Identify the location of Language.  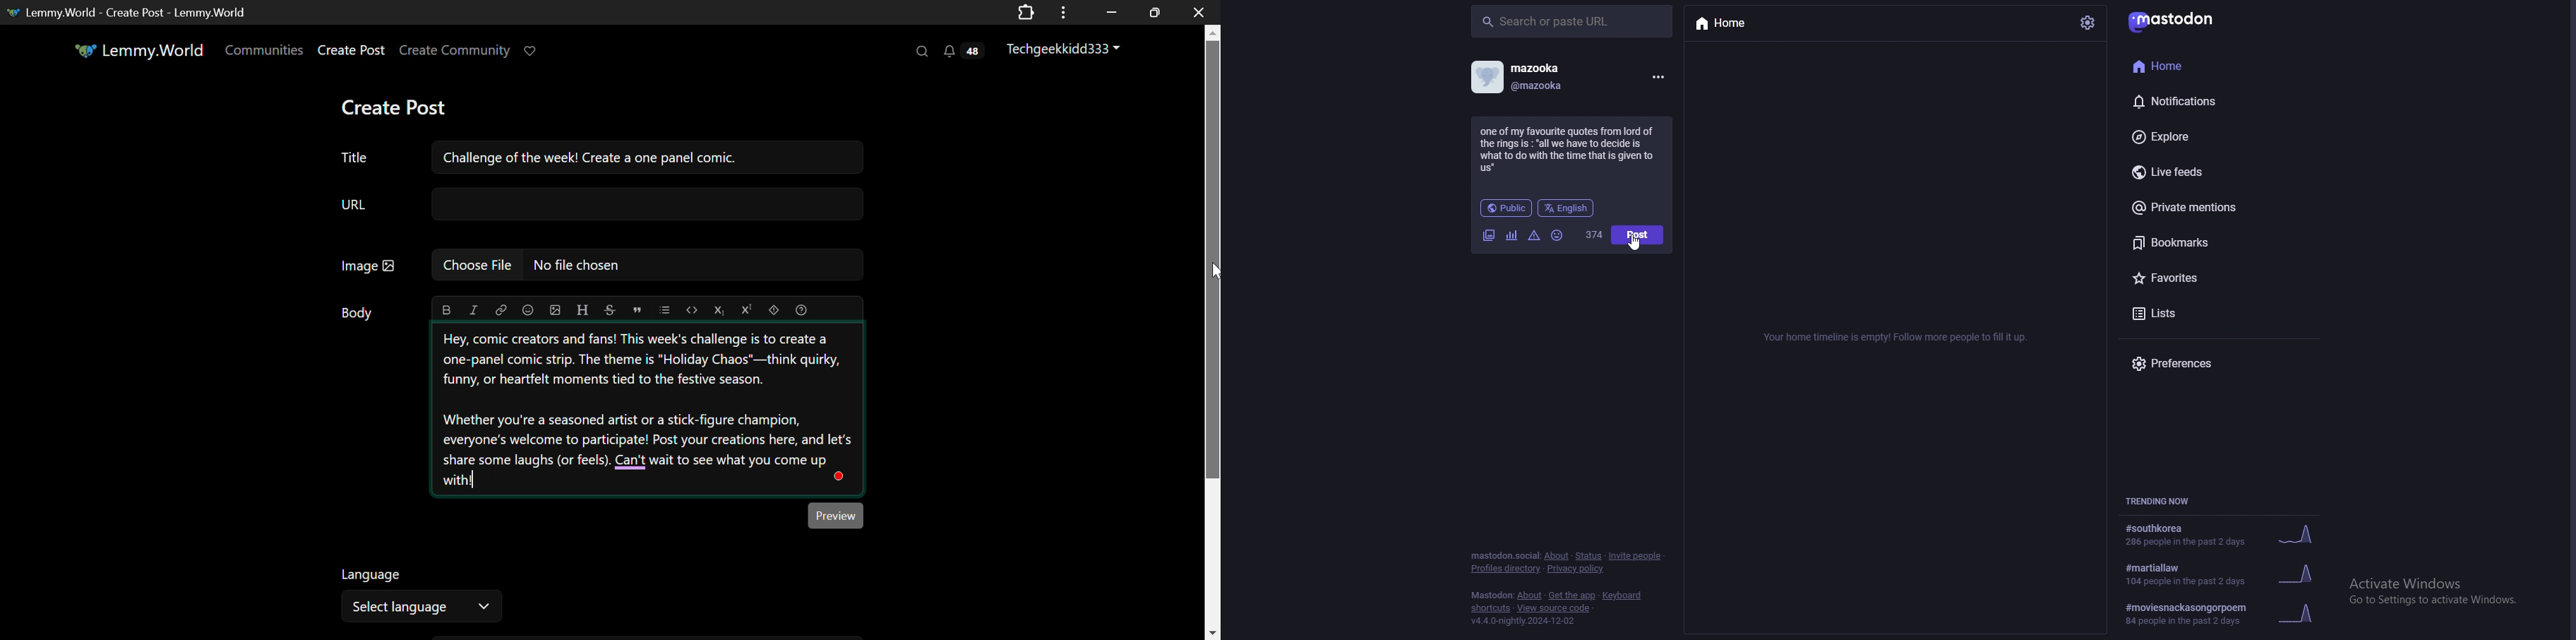
(371, 574).